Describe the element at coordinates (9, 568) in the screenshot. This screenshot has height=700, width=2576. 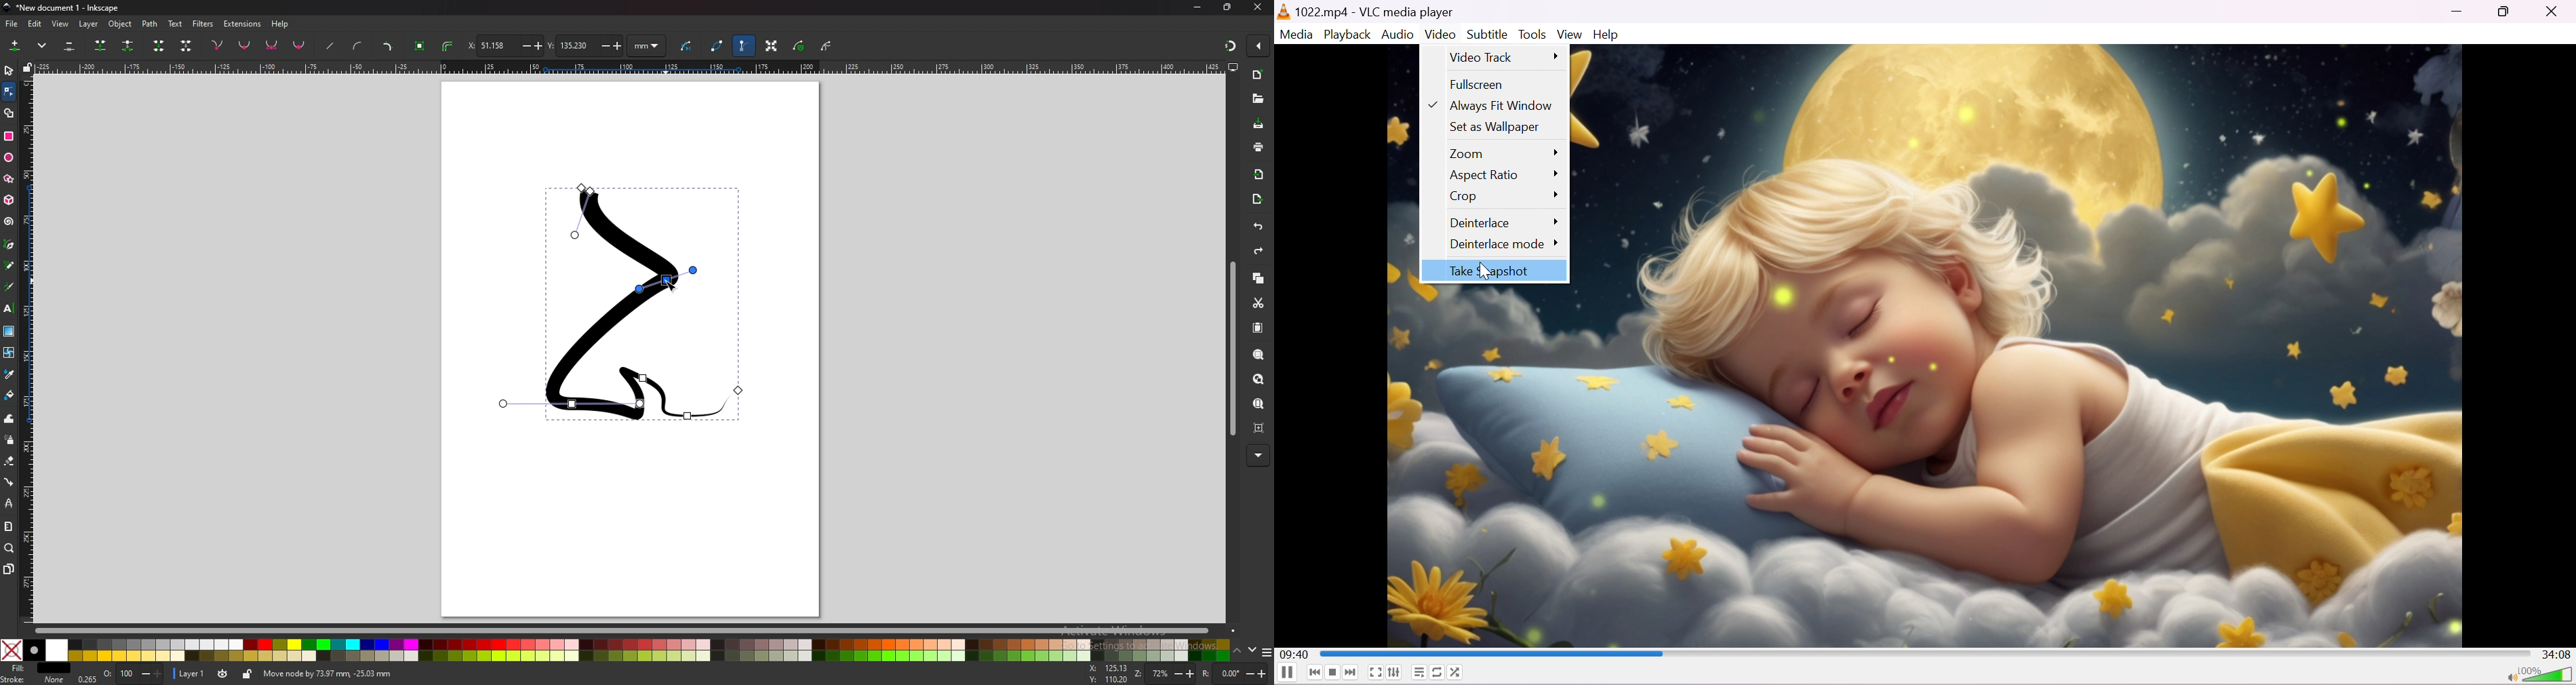
I see `pages` at that location.